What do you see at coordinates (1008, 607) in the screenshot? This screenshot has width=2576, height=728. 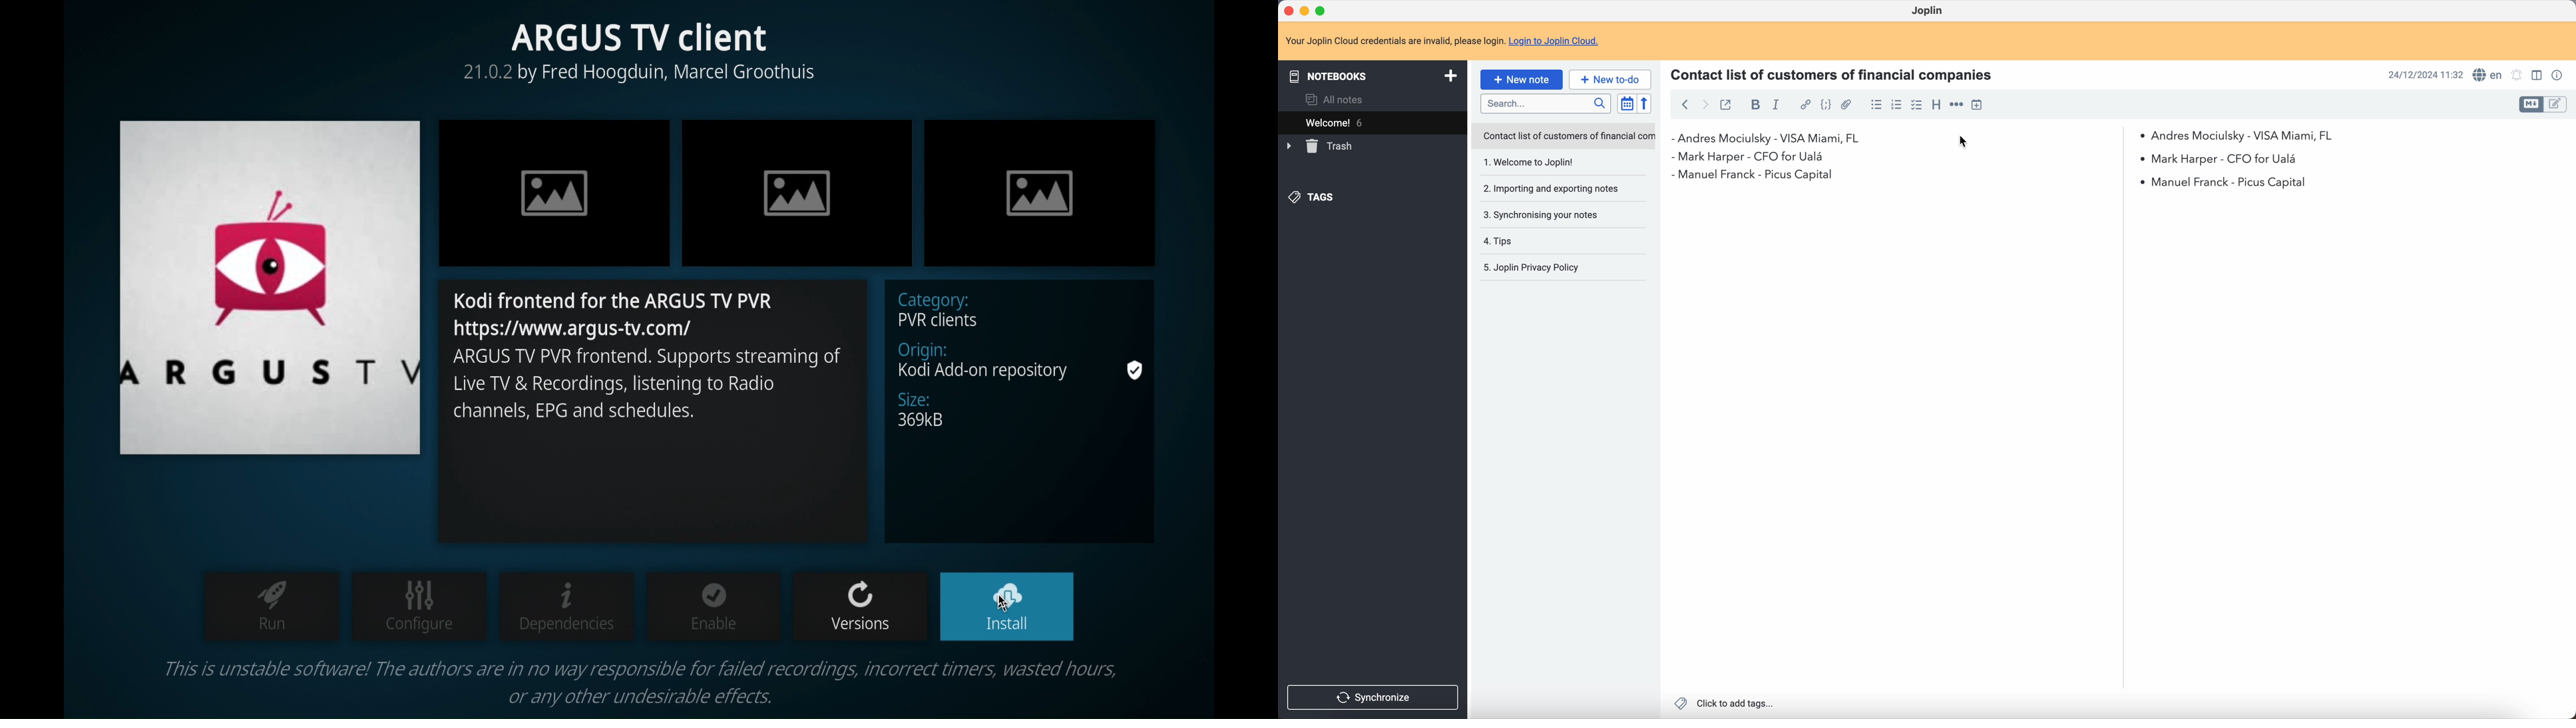 I see `Install` at bounding box center [1008, 607].